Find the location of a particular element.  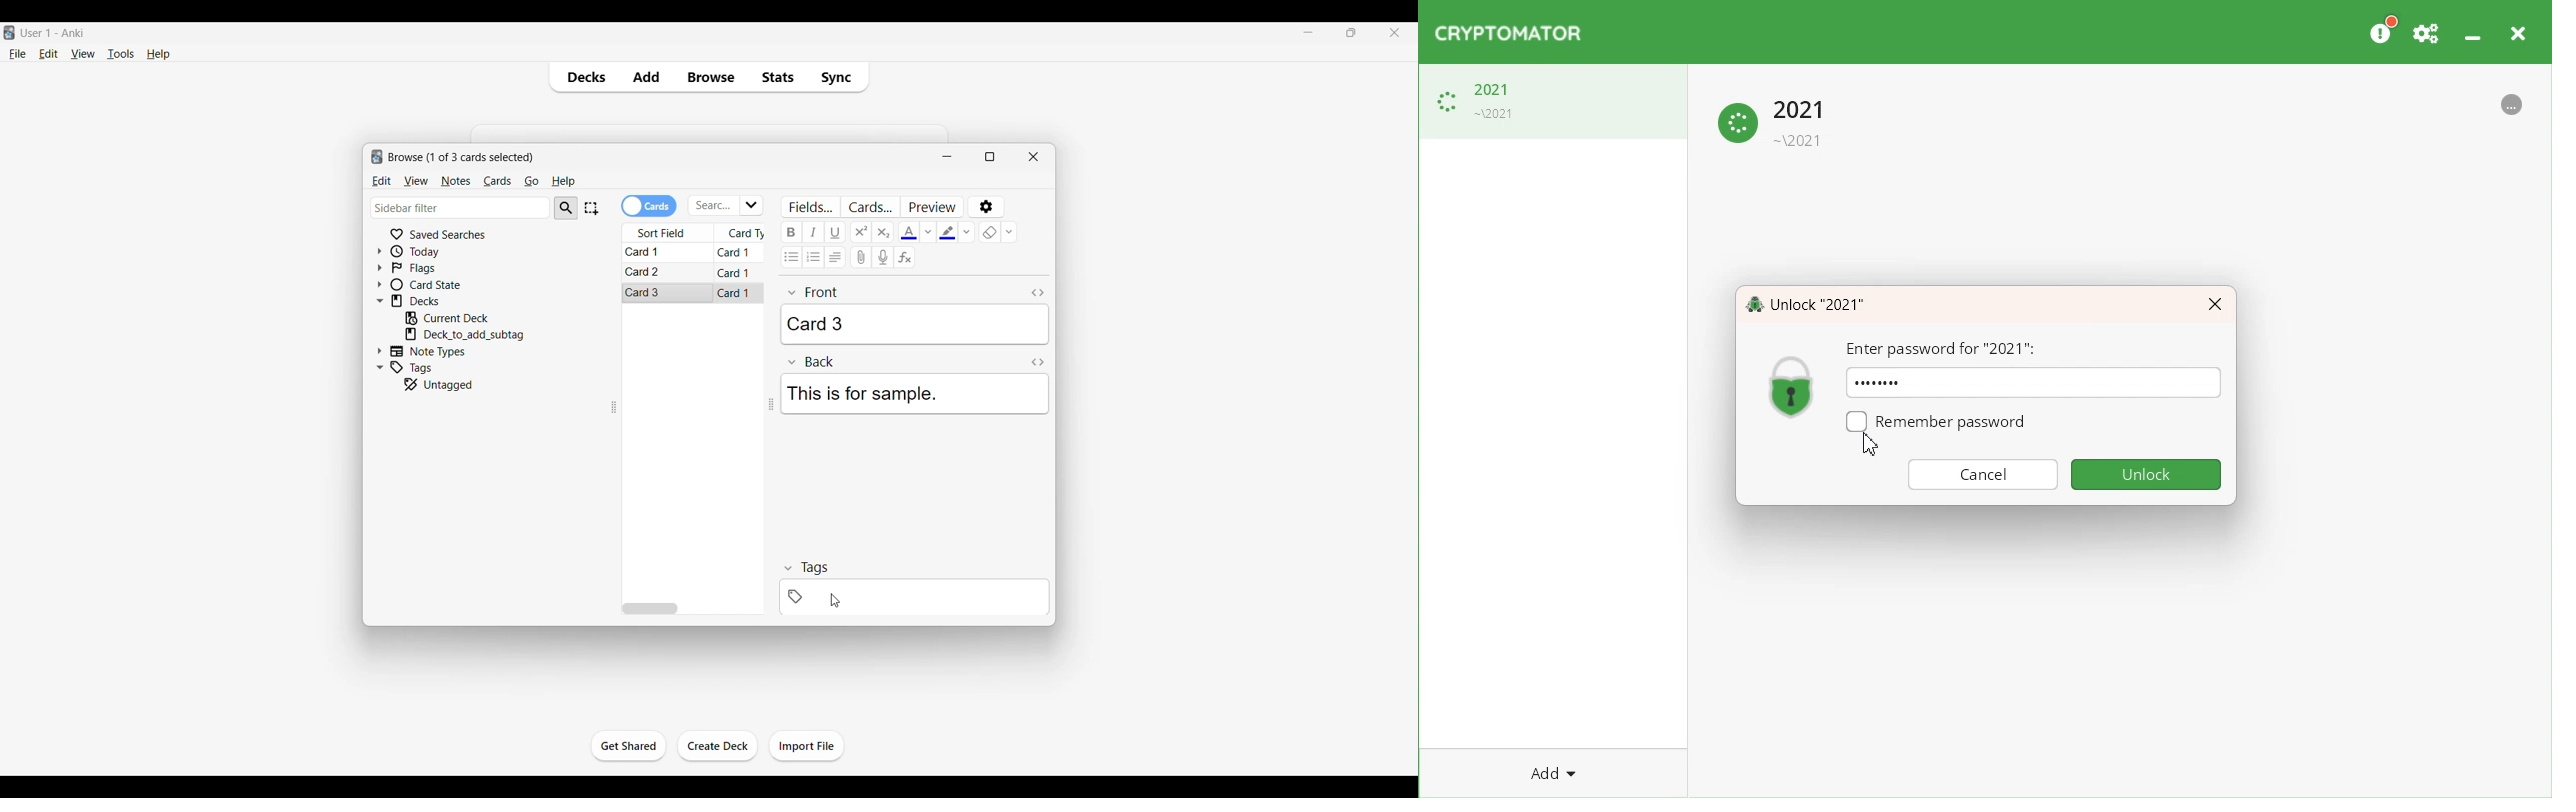

Click to expand Note Types is located at coordinates (380, 351).